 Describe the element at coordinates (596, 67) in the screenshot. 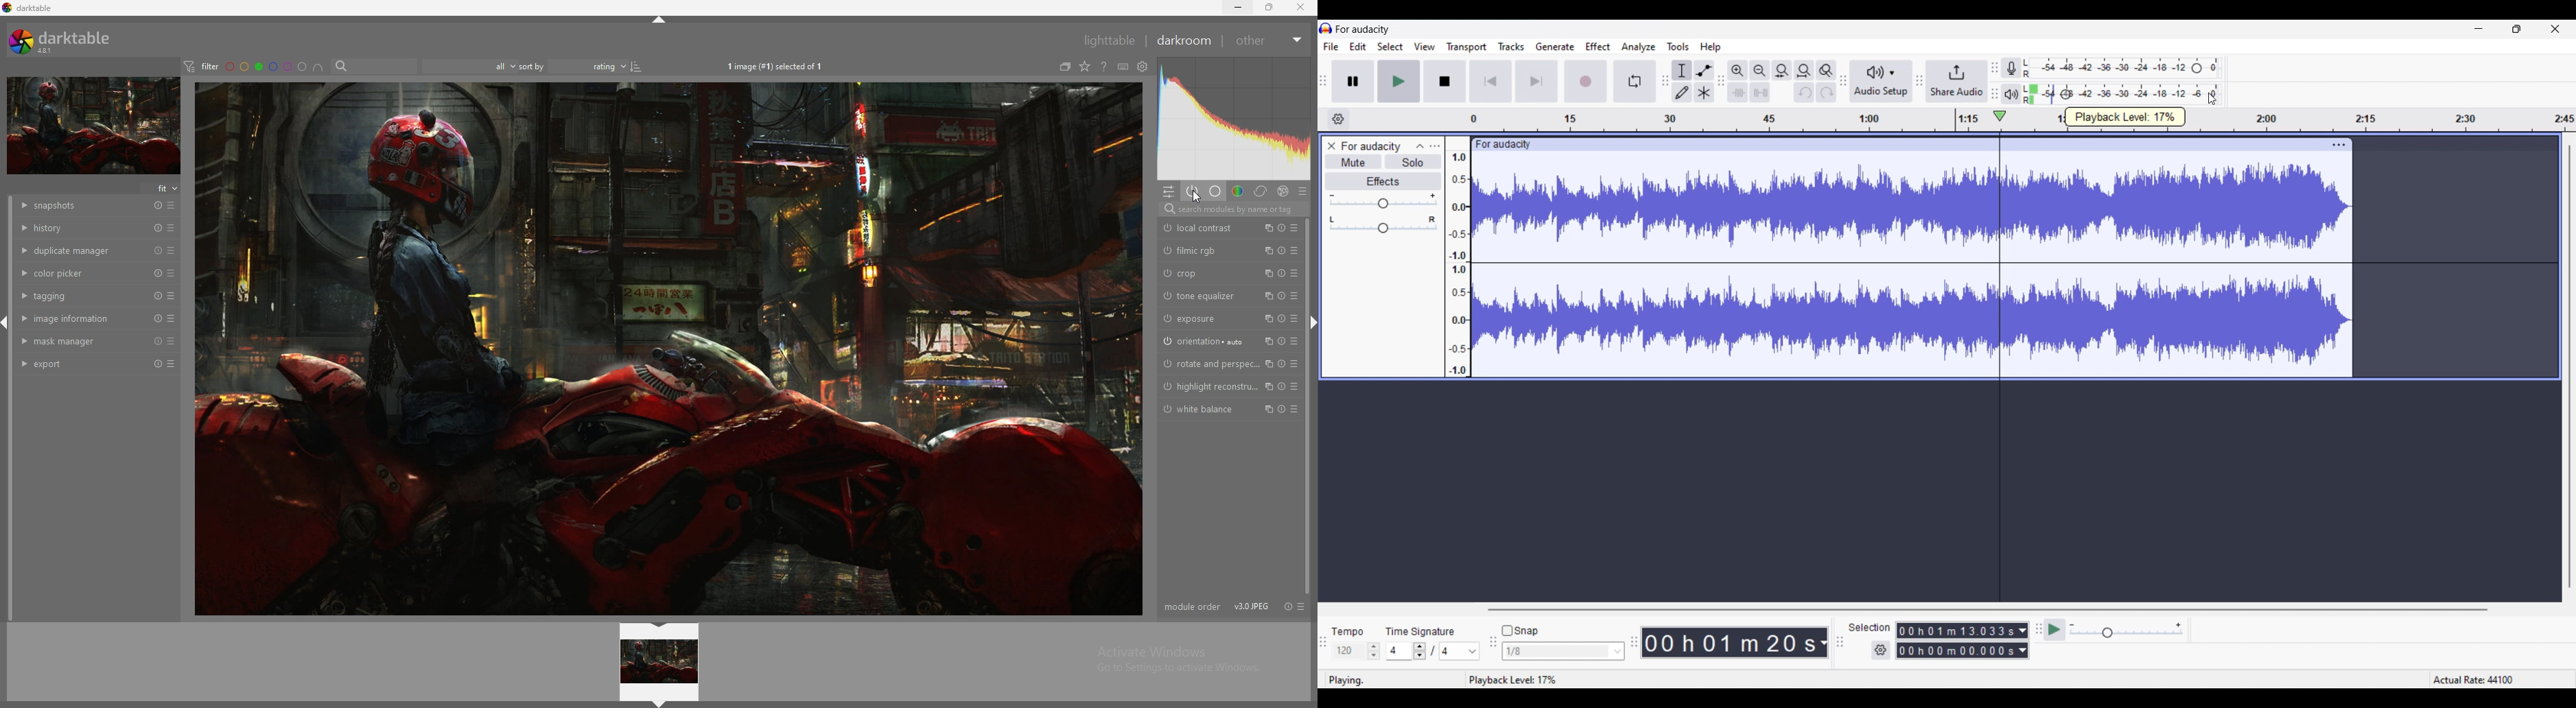

I see `rating` at that location.